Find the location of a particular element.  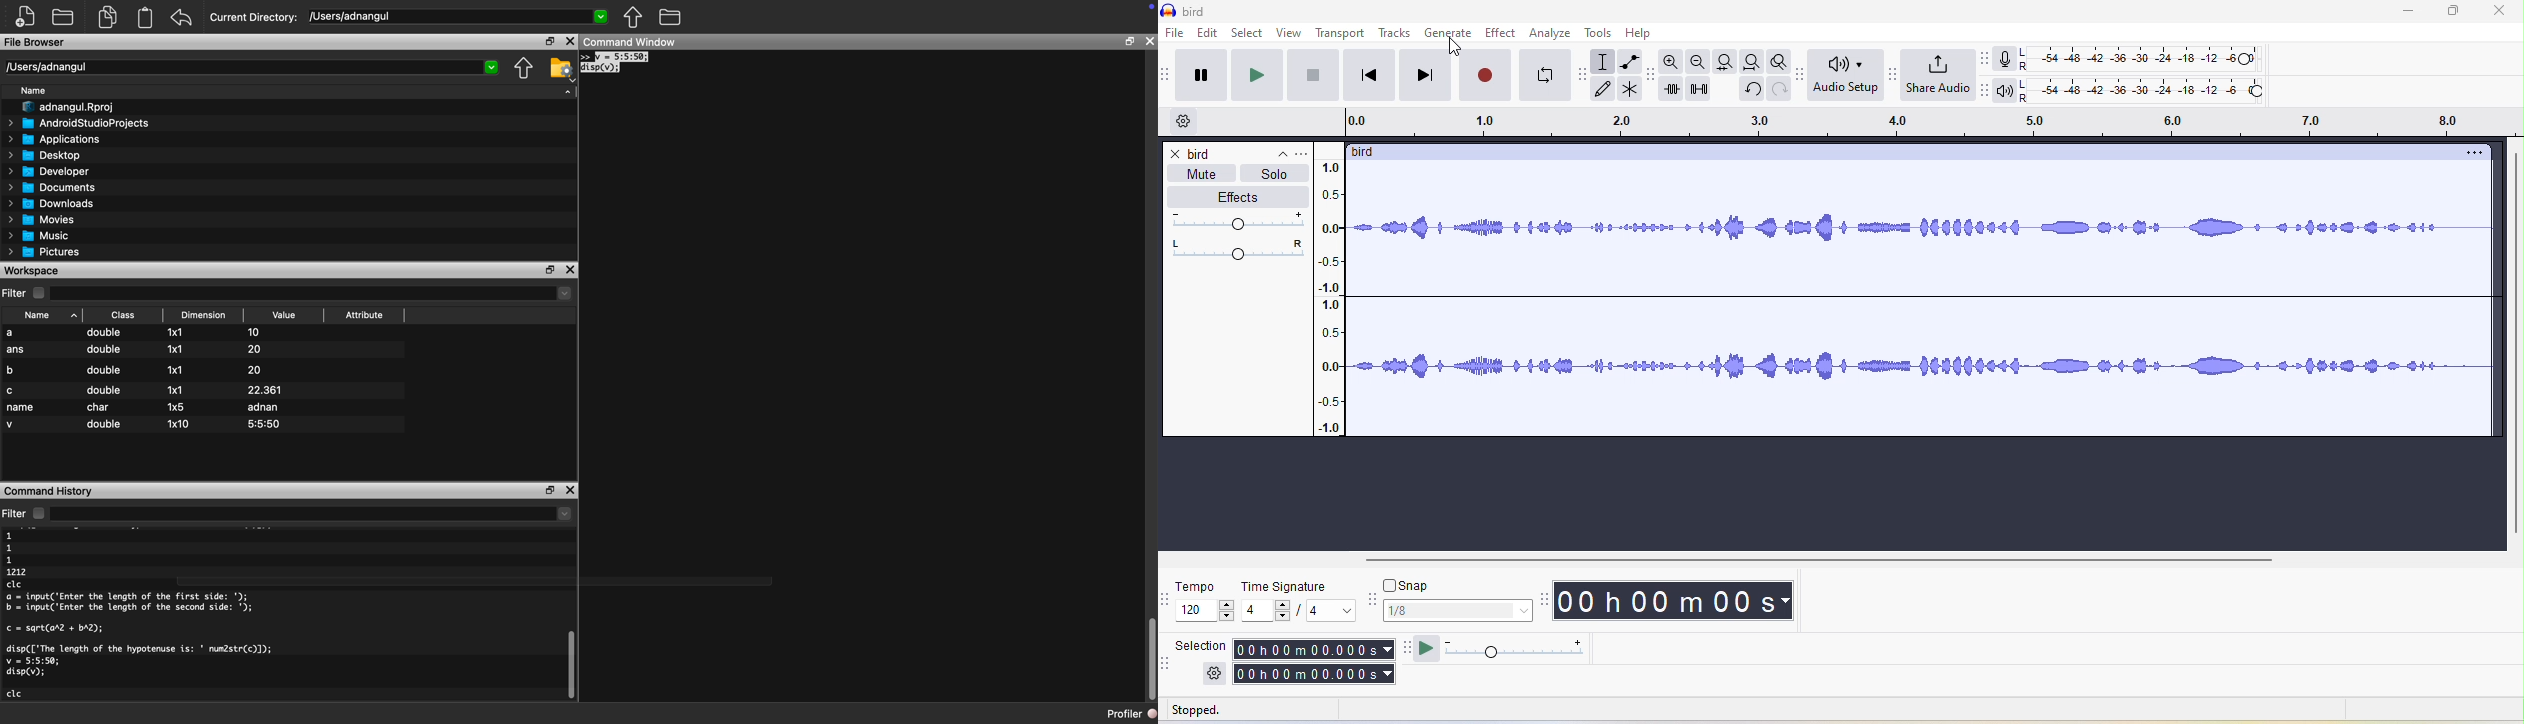

1x1 is located at coordinates (177, 391).